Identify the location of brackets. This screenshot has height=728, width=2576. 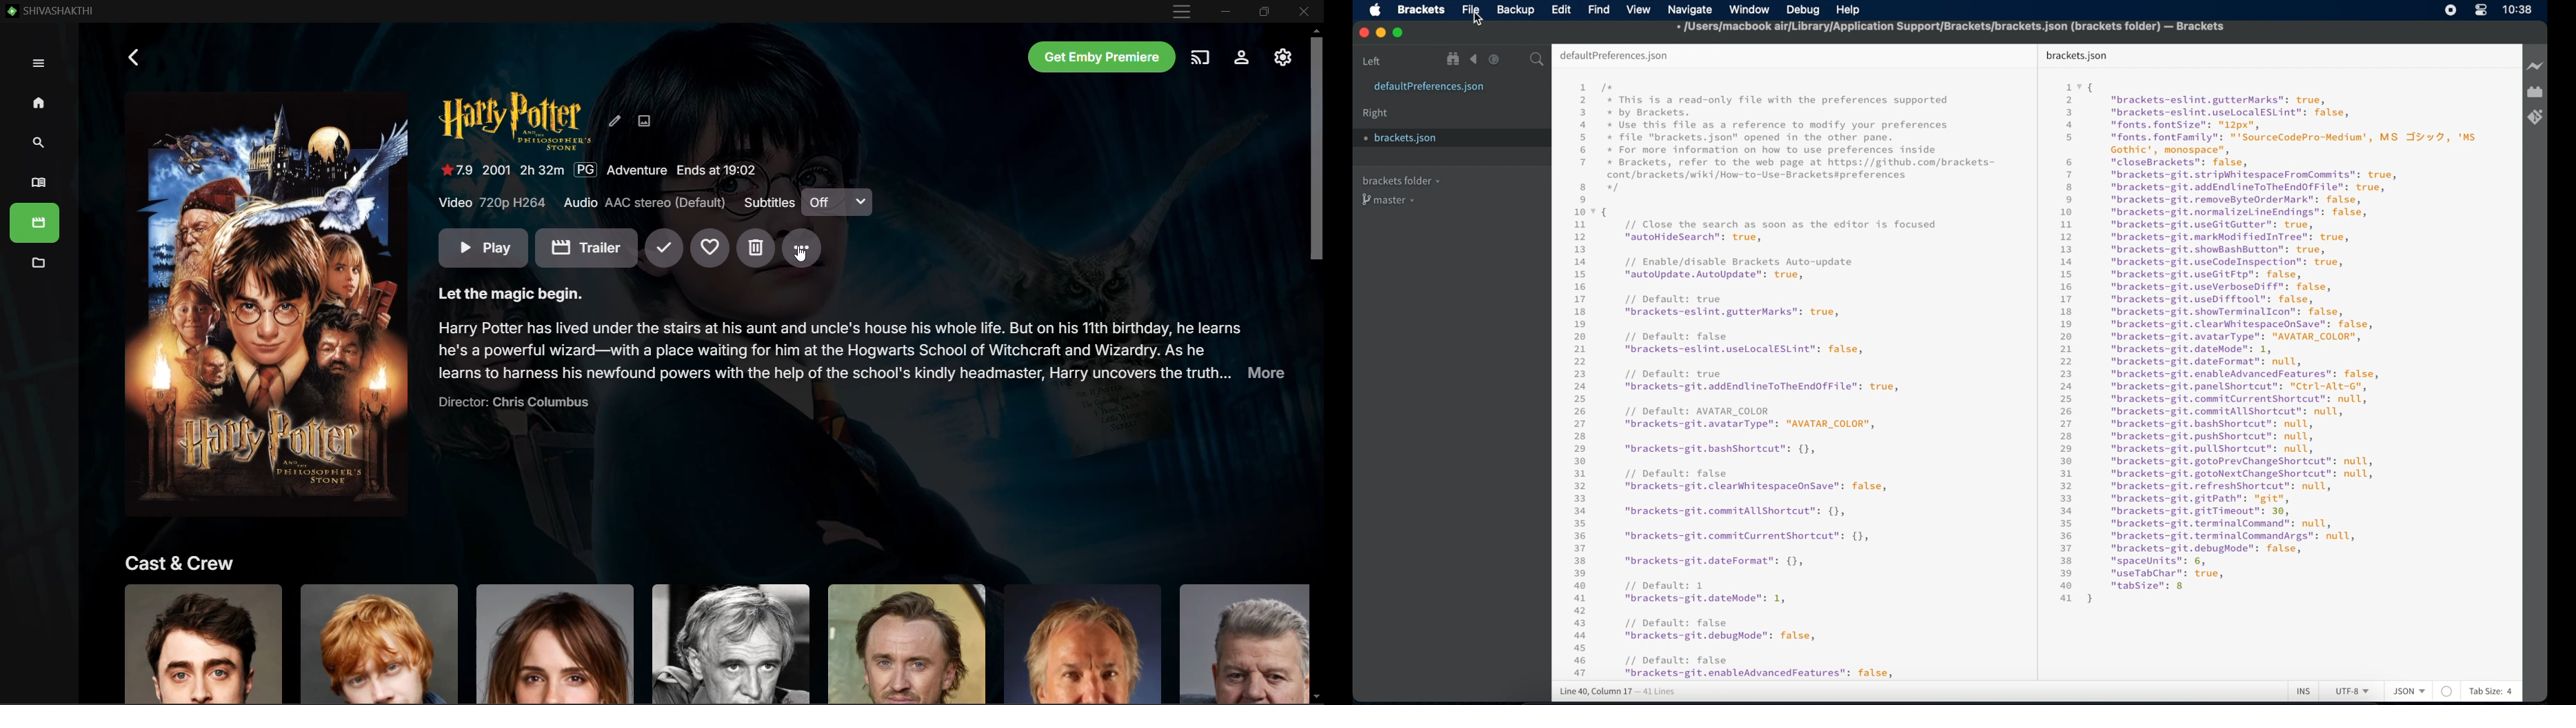
(1422, 10).